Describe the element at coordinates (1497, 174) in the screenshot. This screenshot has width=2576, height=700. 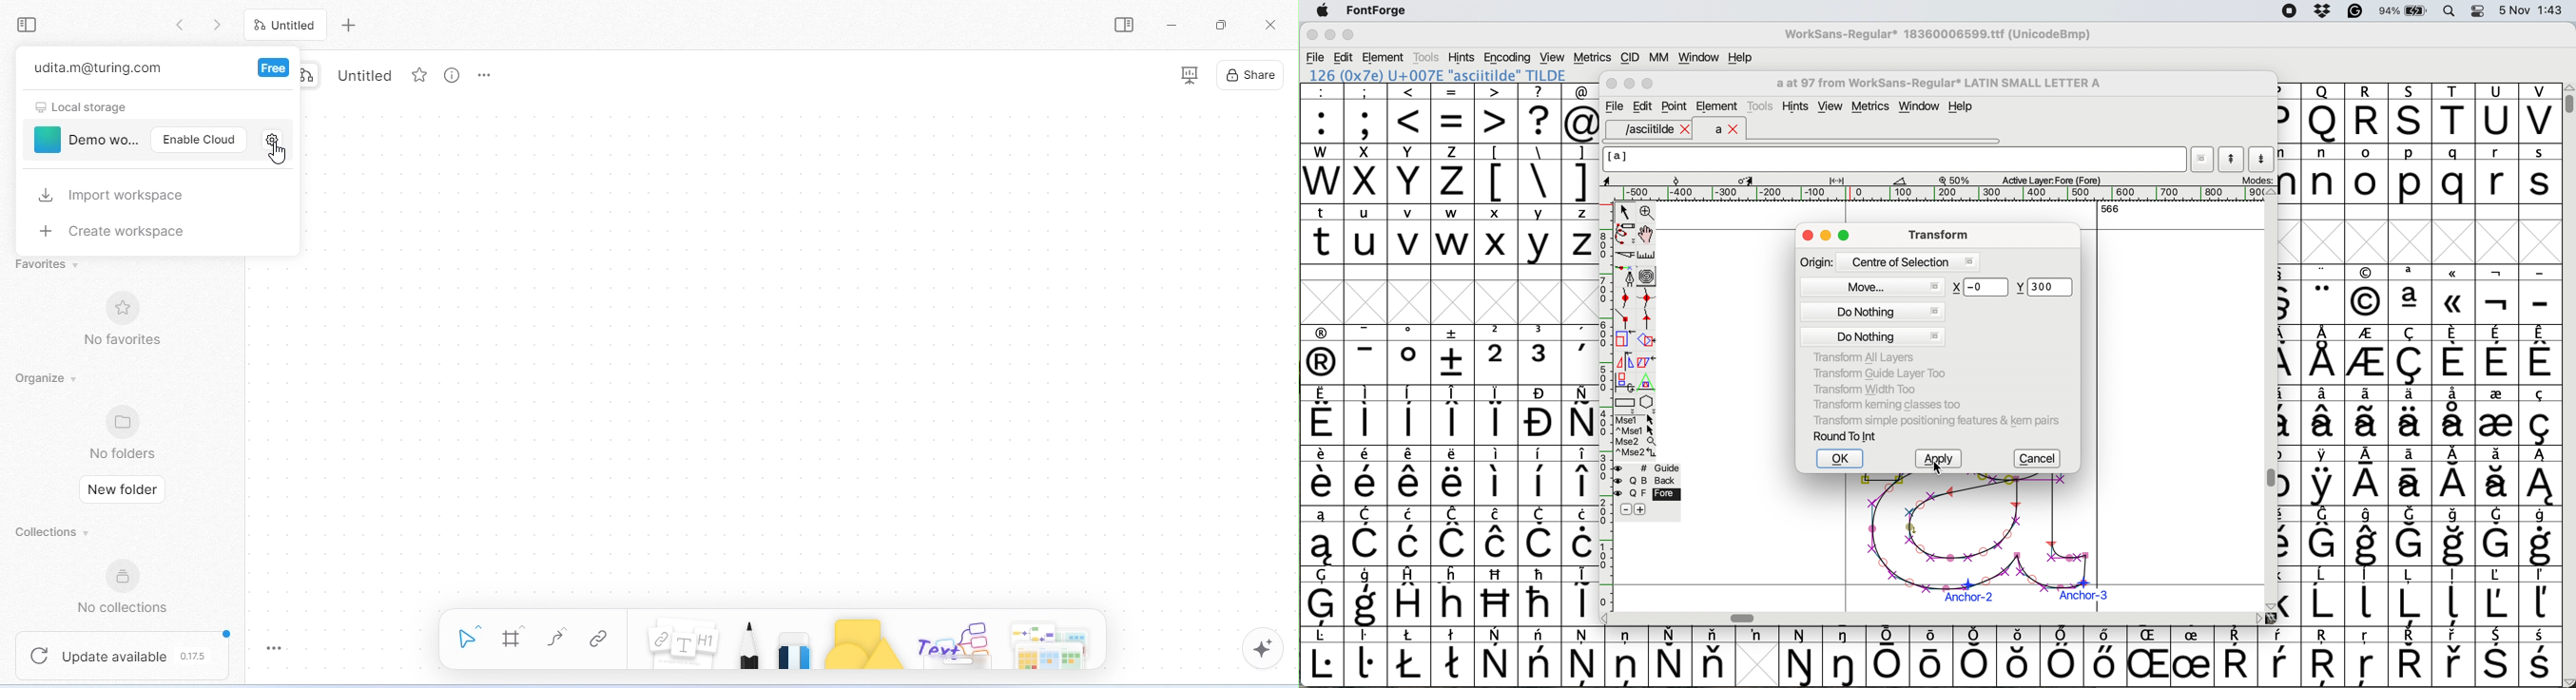
I see `[` at that location.